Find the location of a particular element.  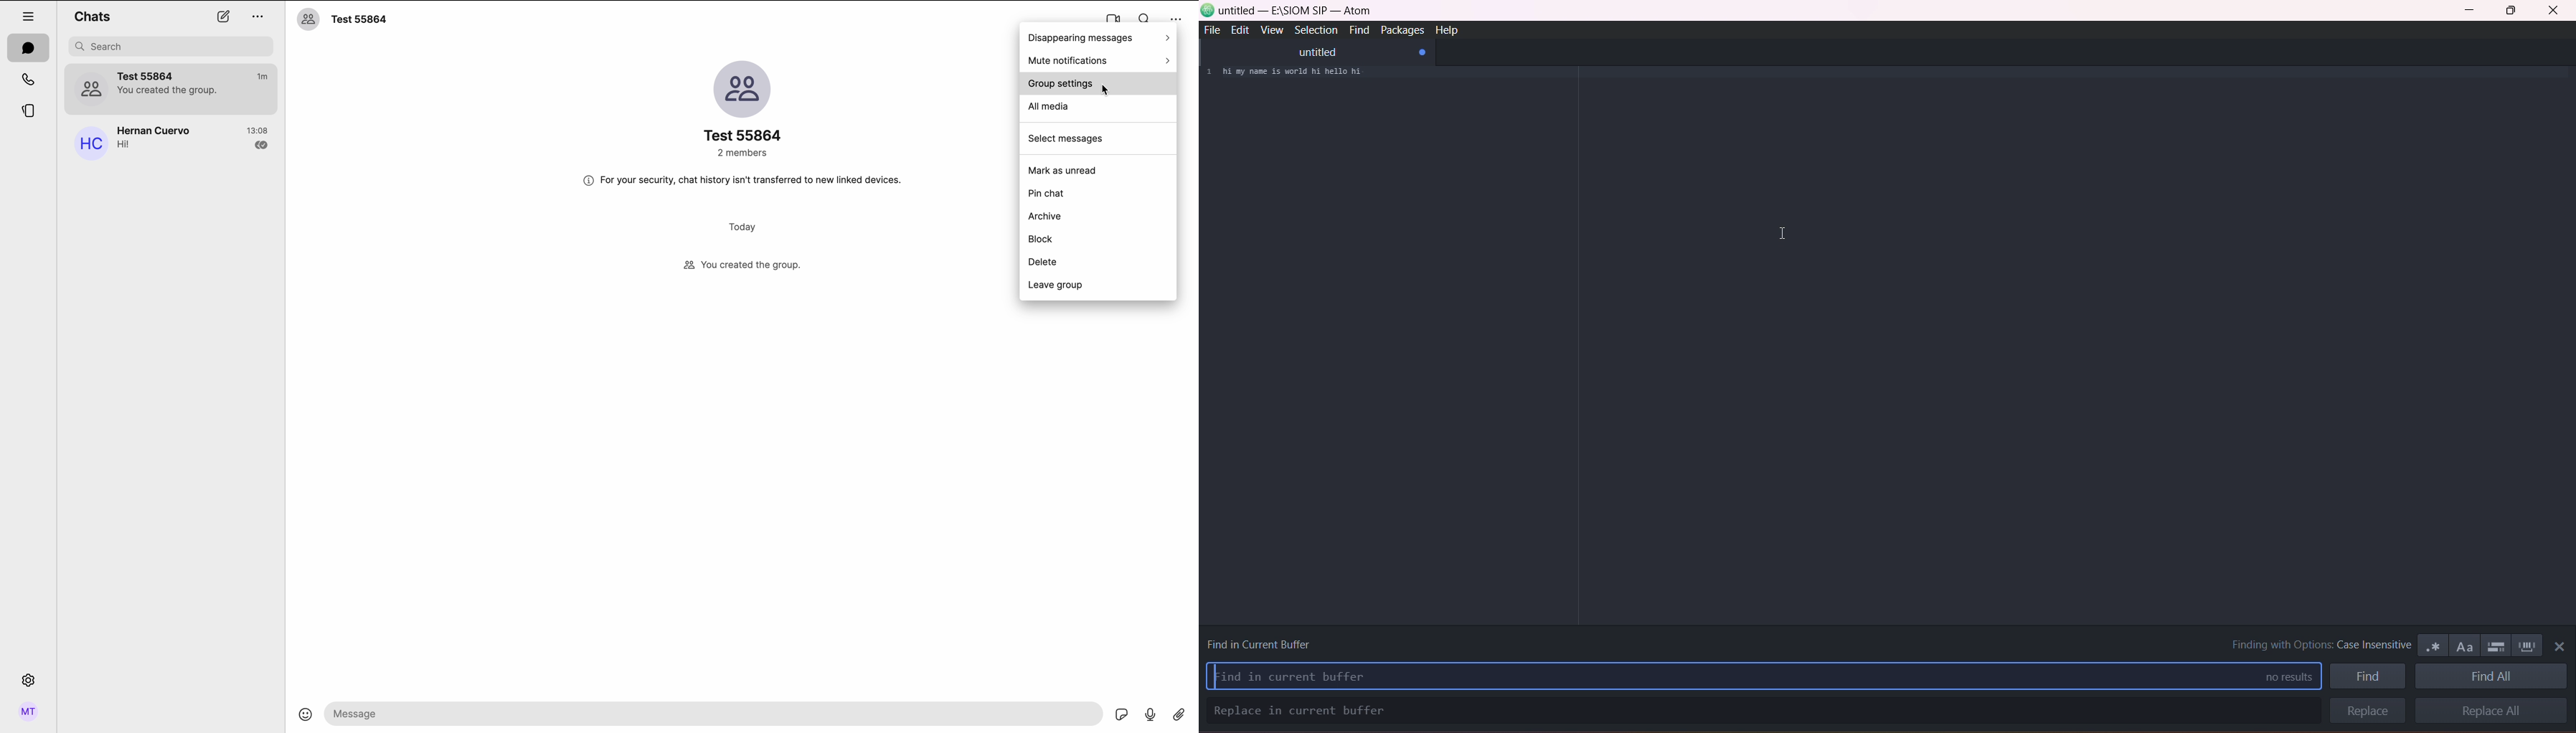

voice record is located at coordinates (1151, 715).